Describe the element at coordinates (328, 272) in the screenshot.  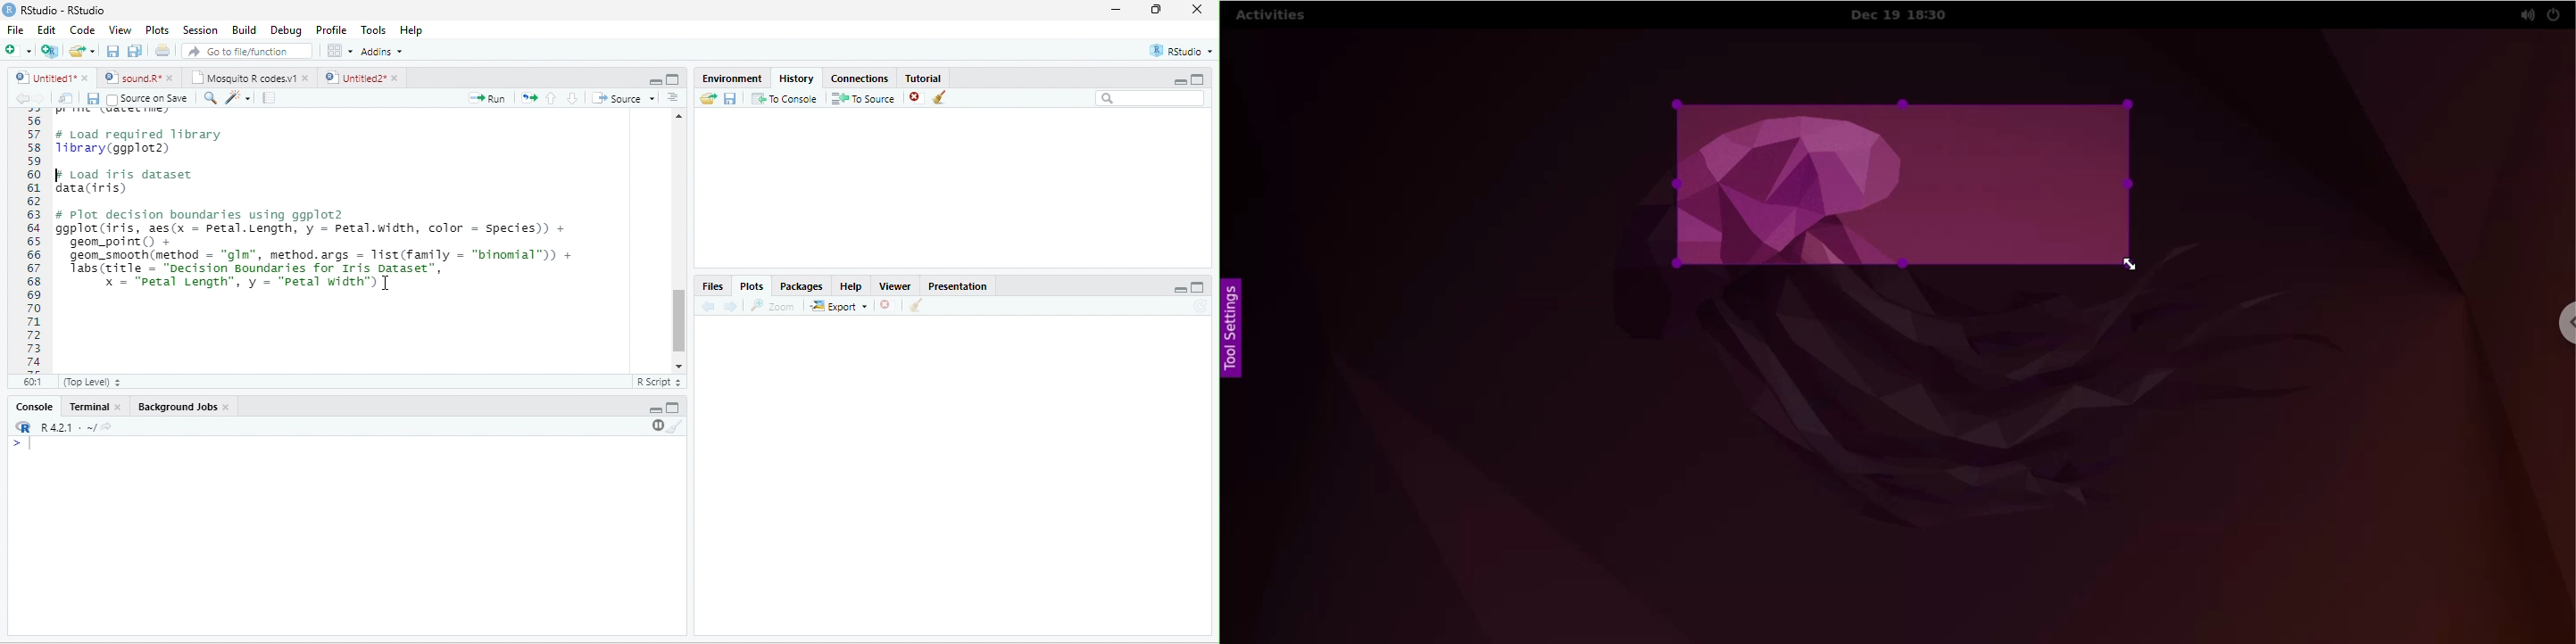
I see `geom_smooth(method = gim , method.args = list(Tamily = binomial )) +
Tabs(title - “Decision Boundaries for Iris Dataset”,
x = "petal Length”, y = "Petal width")` at that location.